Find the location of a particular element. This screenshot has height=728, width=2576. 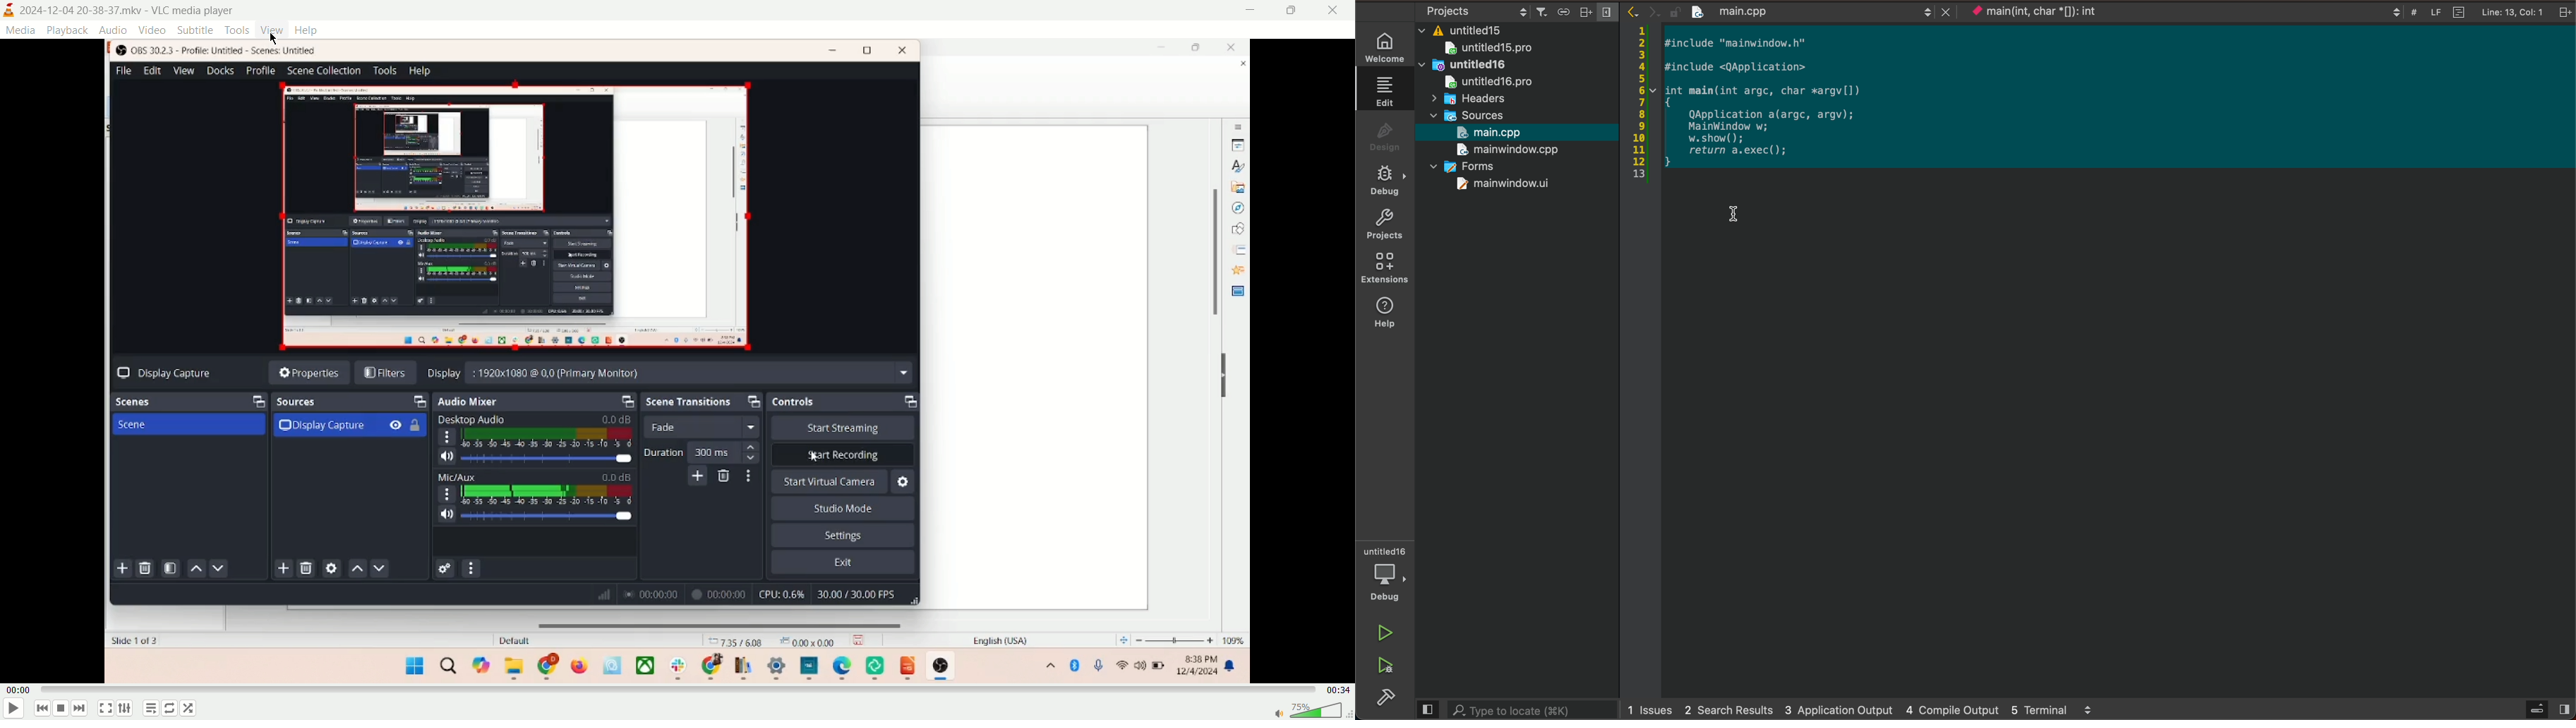

welcome is located at coordinates (1387, 46).